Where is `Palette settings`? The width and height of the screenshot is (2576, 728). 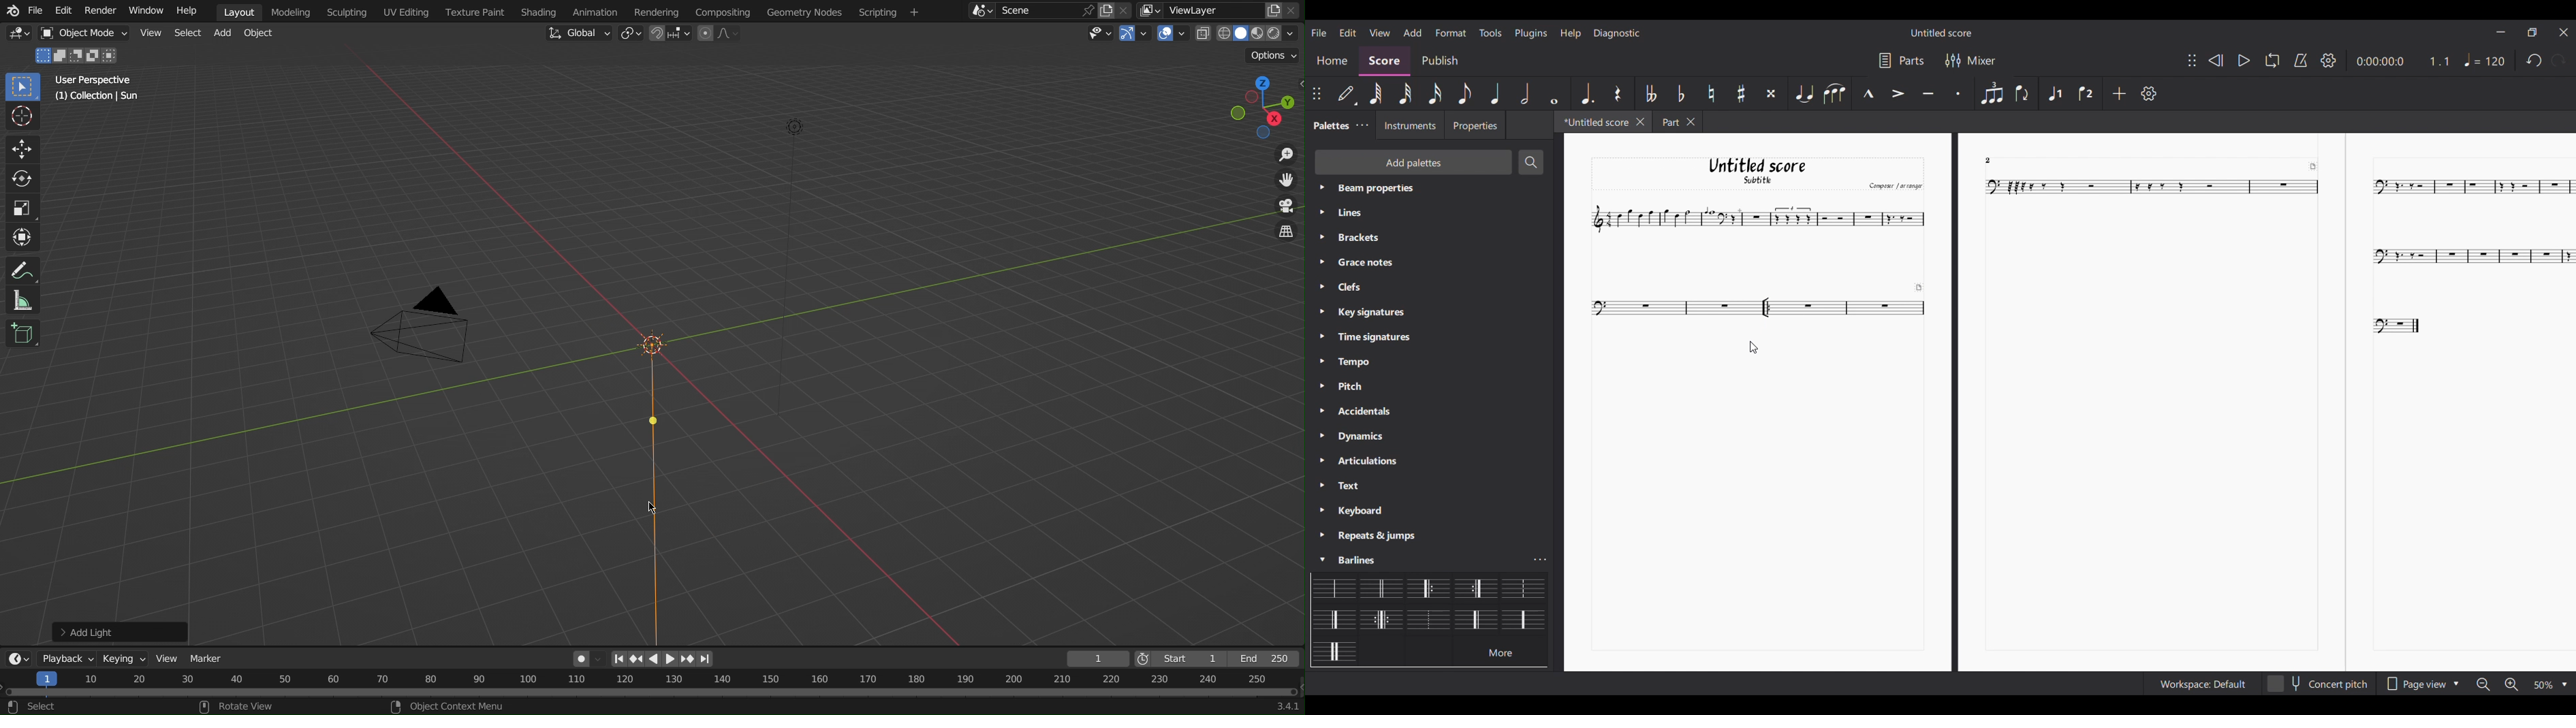 Palette settings is located at coordinates (1357, 388).